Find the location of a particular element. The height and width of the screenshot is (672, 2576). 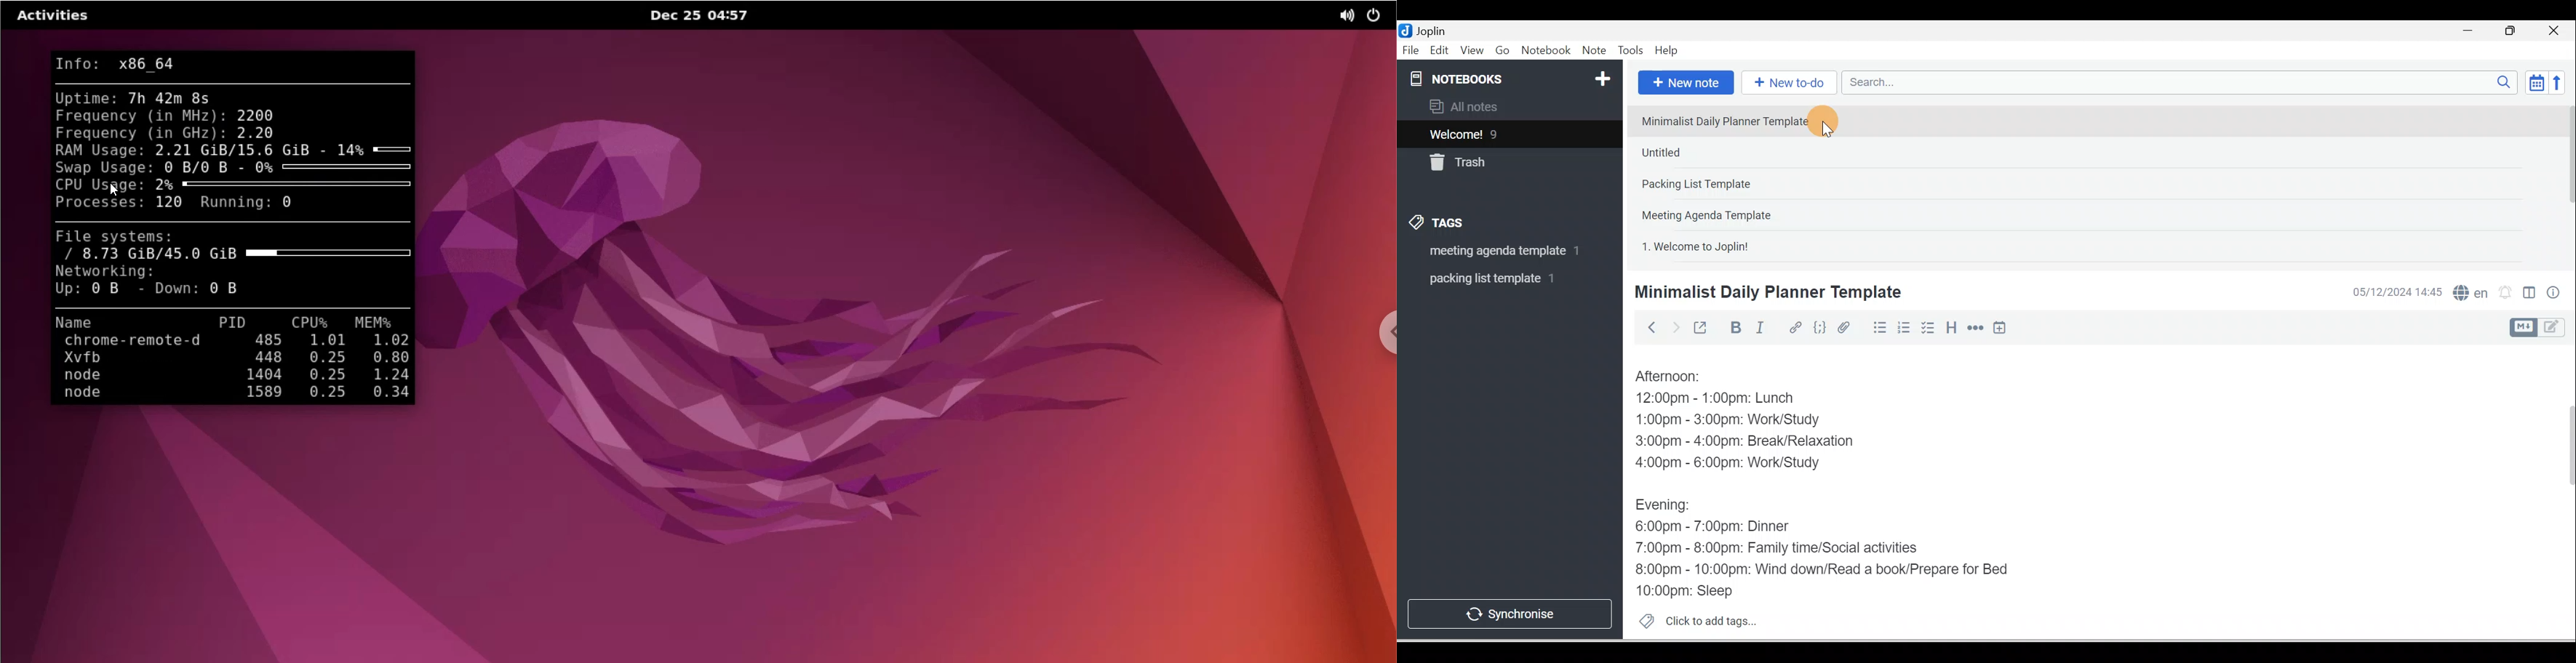

View is located at coordinates (1472, 51).